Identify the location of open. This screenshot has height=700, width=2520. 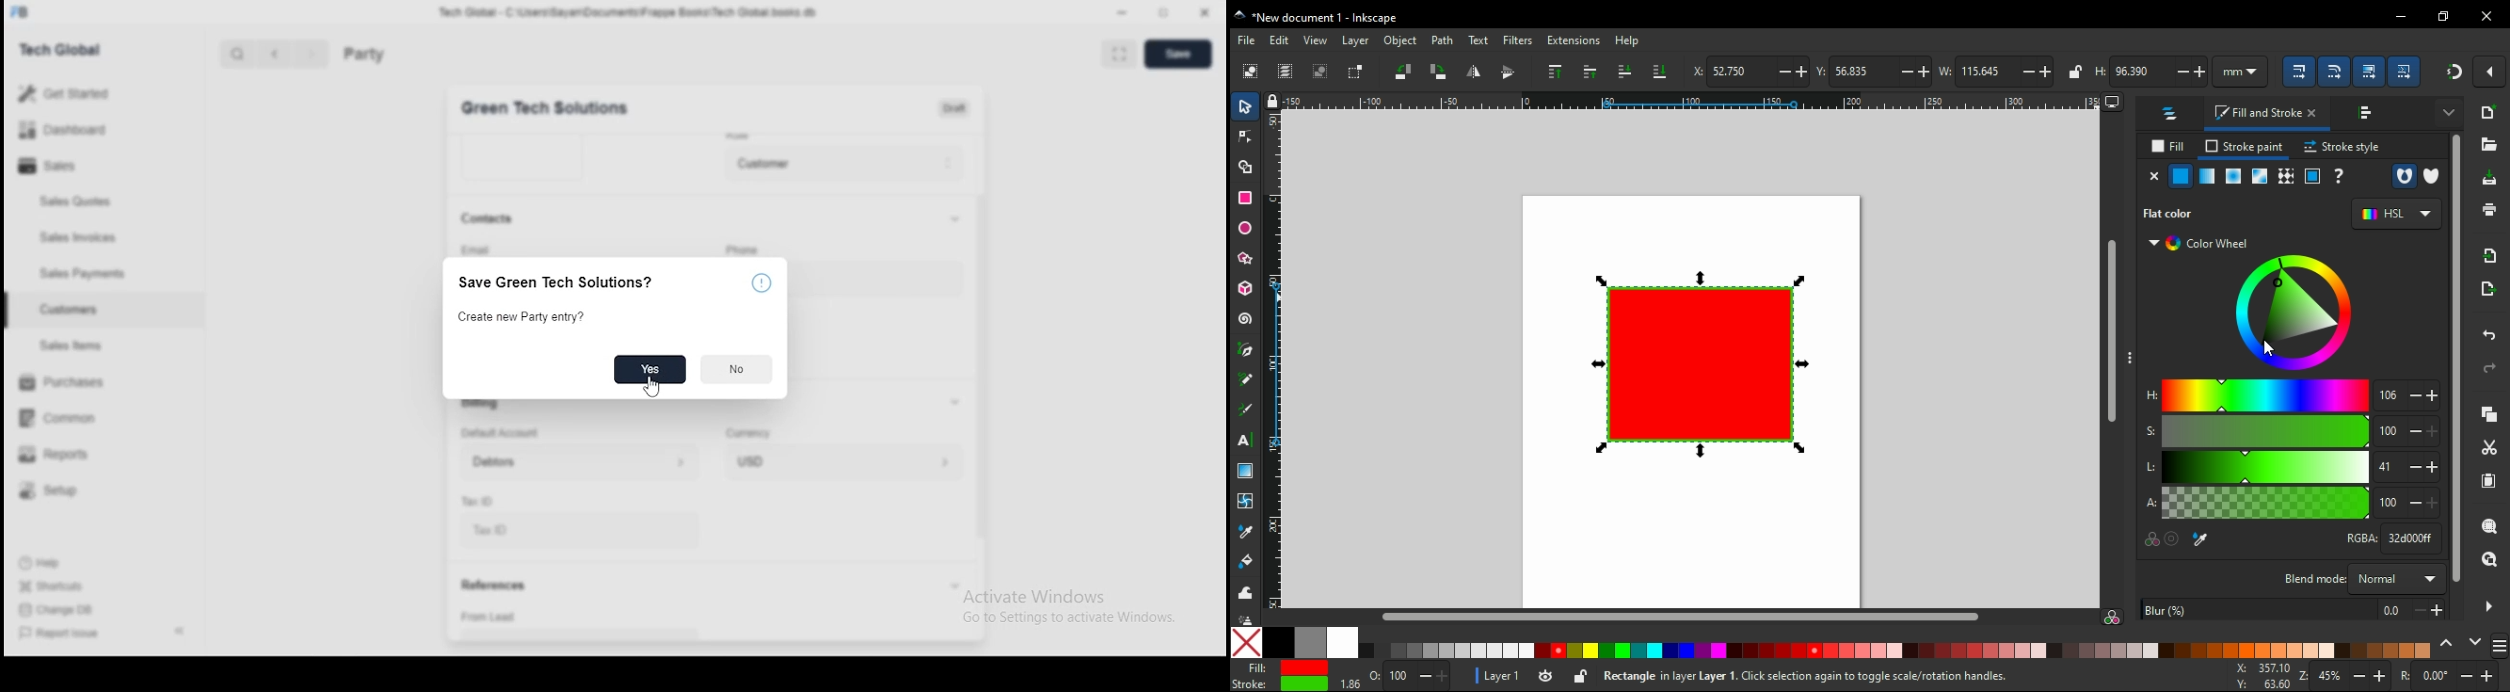
(2489, 146).